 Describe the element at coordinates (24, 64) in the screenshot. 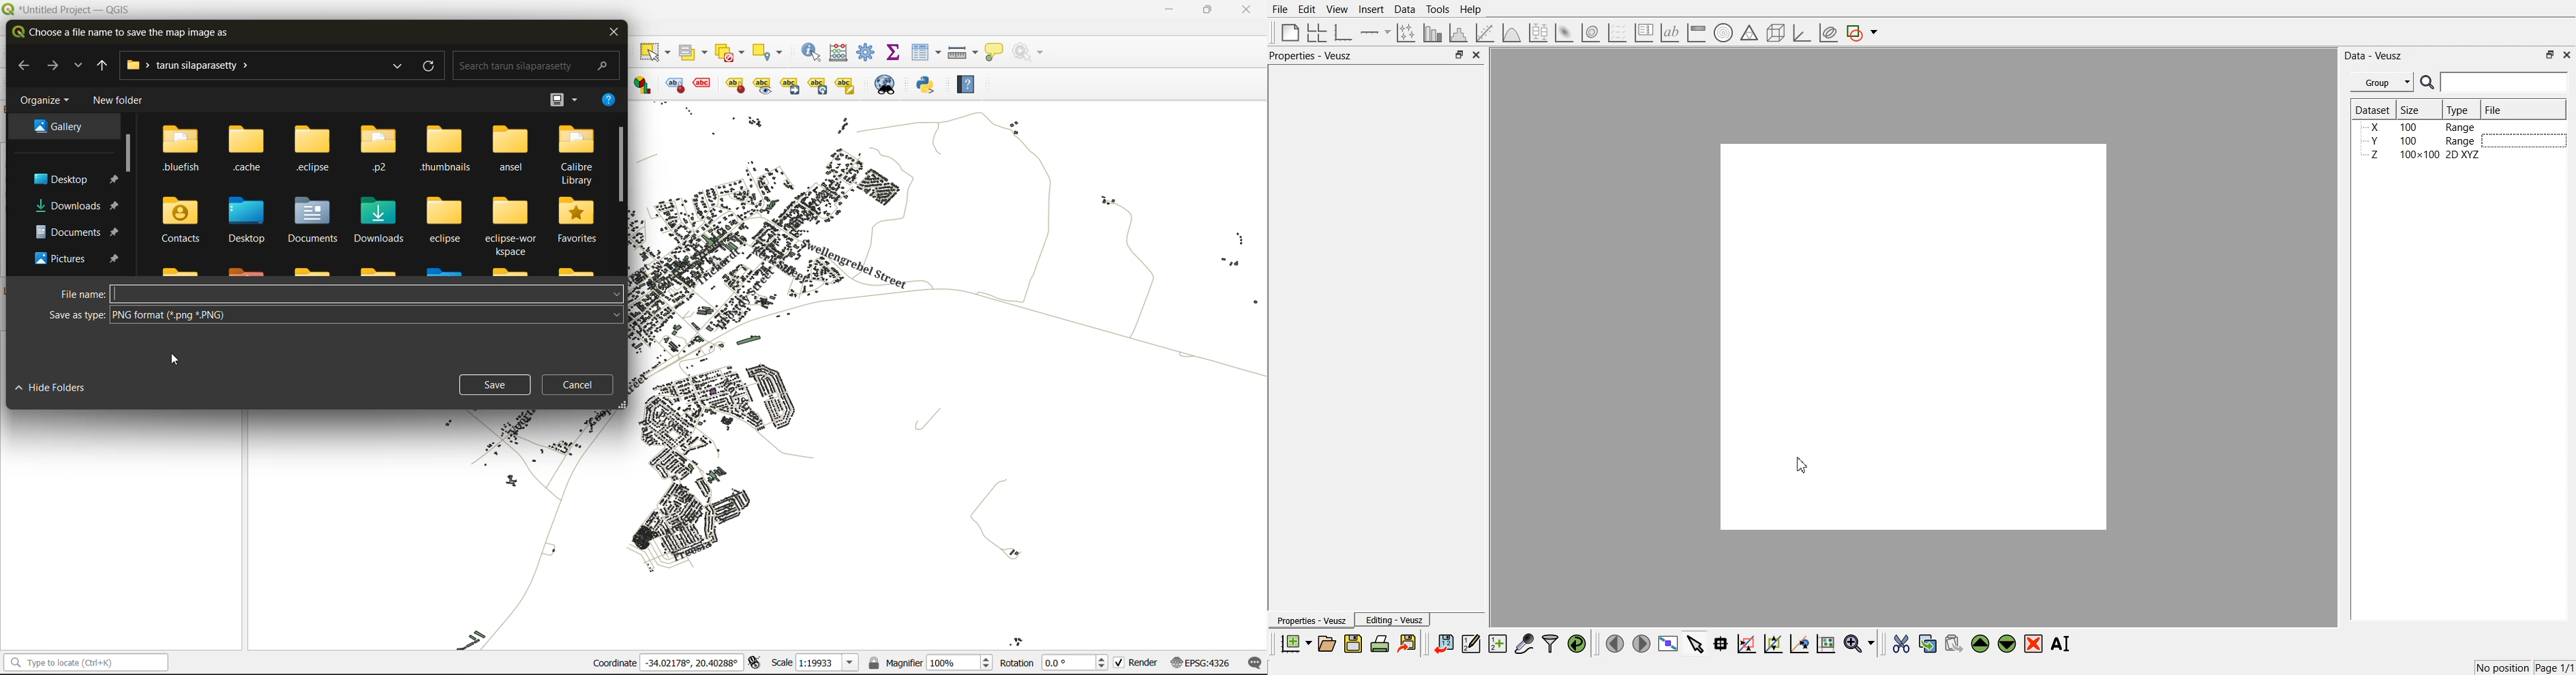

I see `back` at that location.